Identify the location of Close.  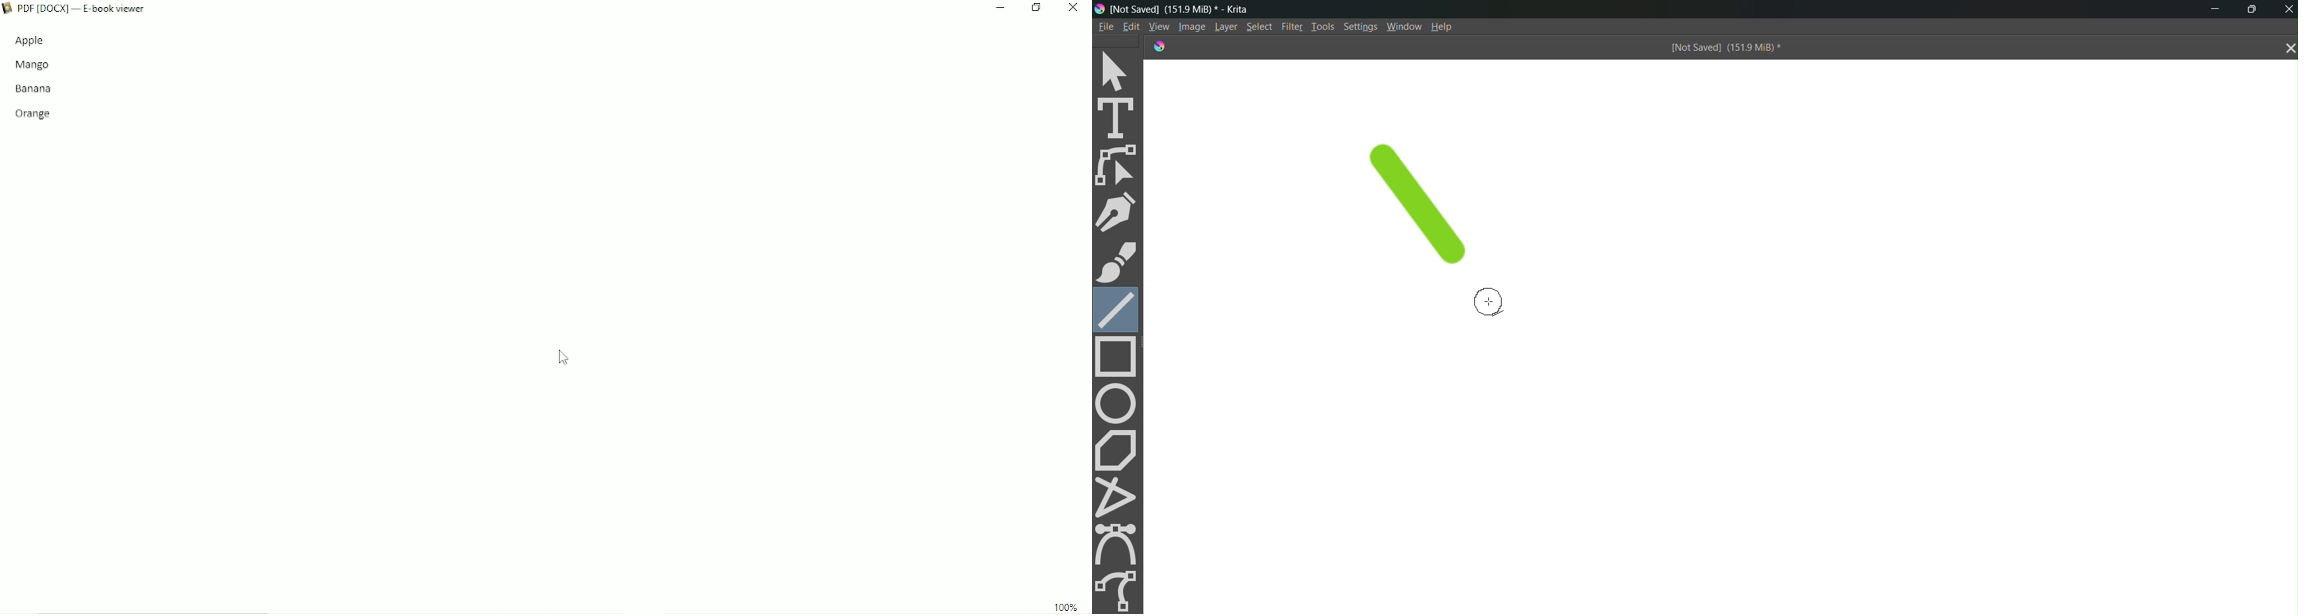
(2287, 9).